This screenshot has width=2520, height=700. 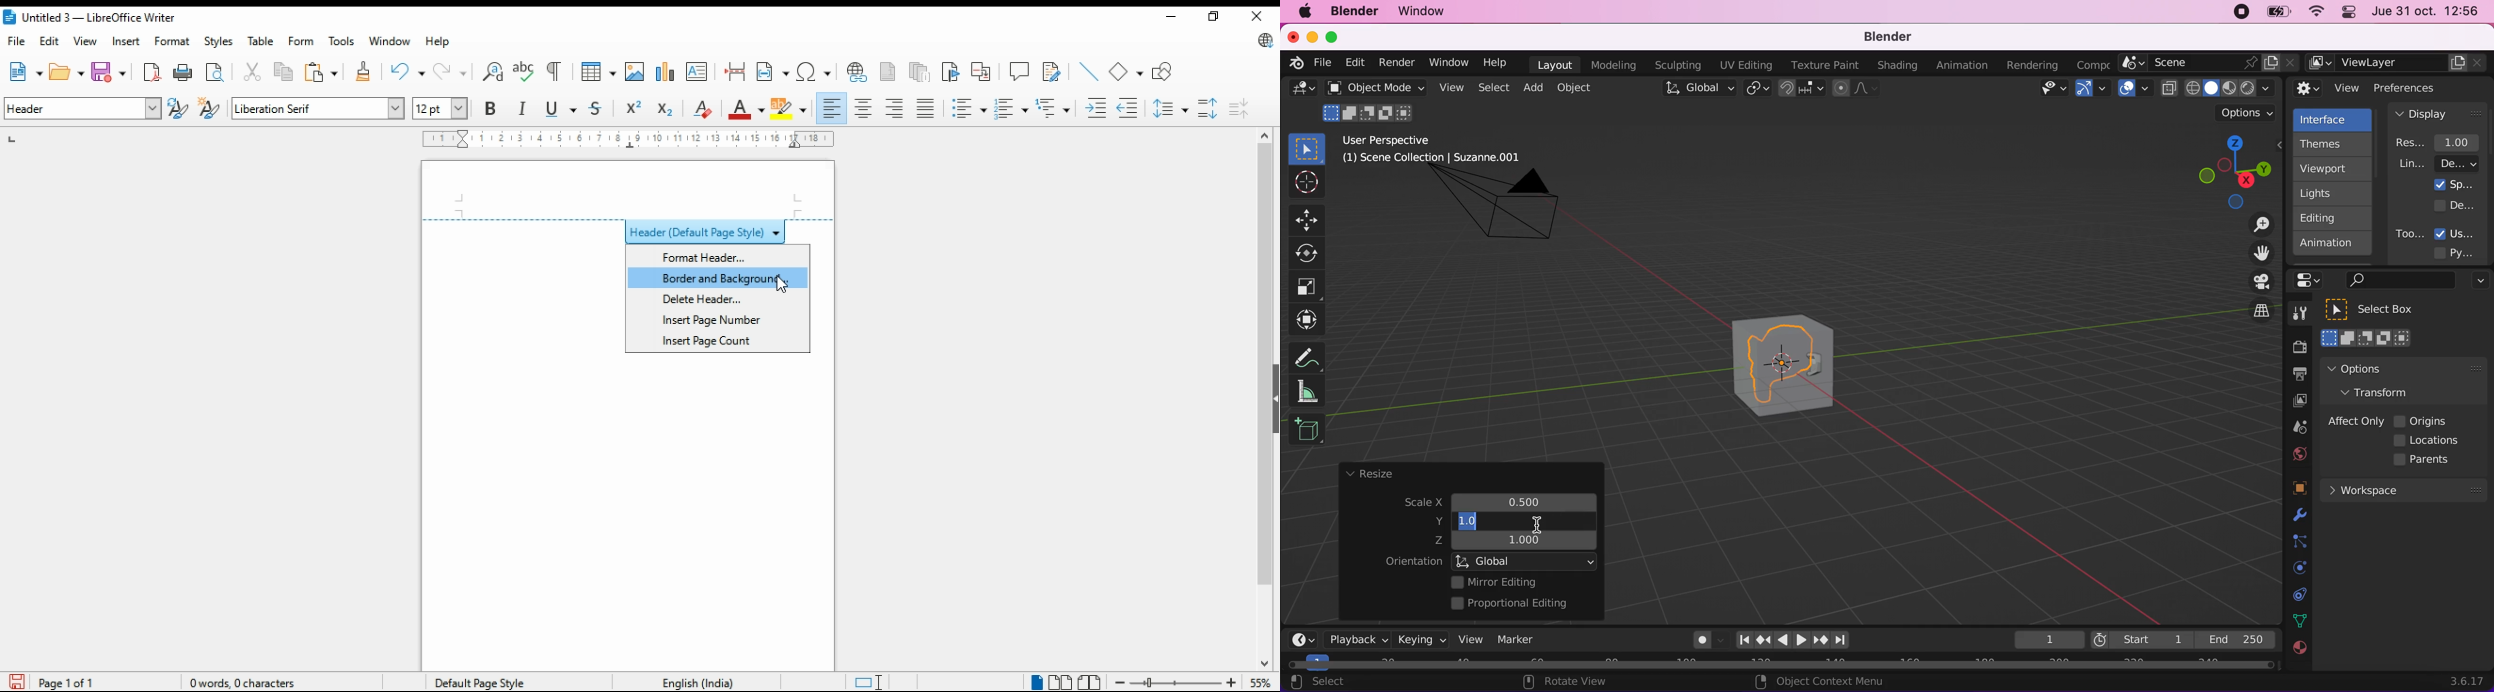 I want to click on texture, so click(x=2299, y=653).